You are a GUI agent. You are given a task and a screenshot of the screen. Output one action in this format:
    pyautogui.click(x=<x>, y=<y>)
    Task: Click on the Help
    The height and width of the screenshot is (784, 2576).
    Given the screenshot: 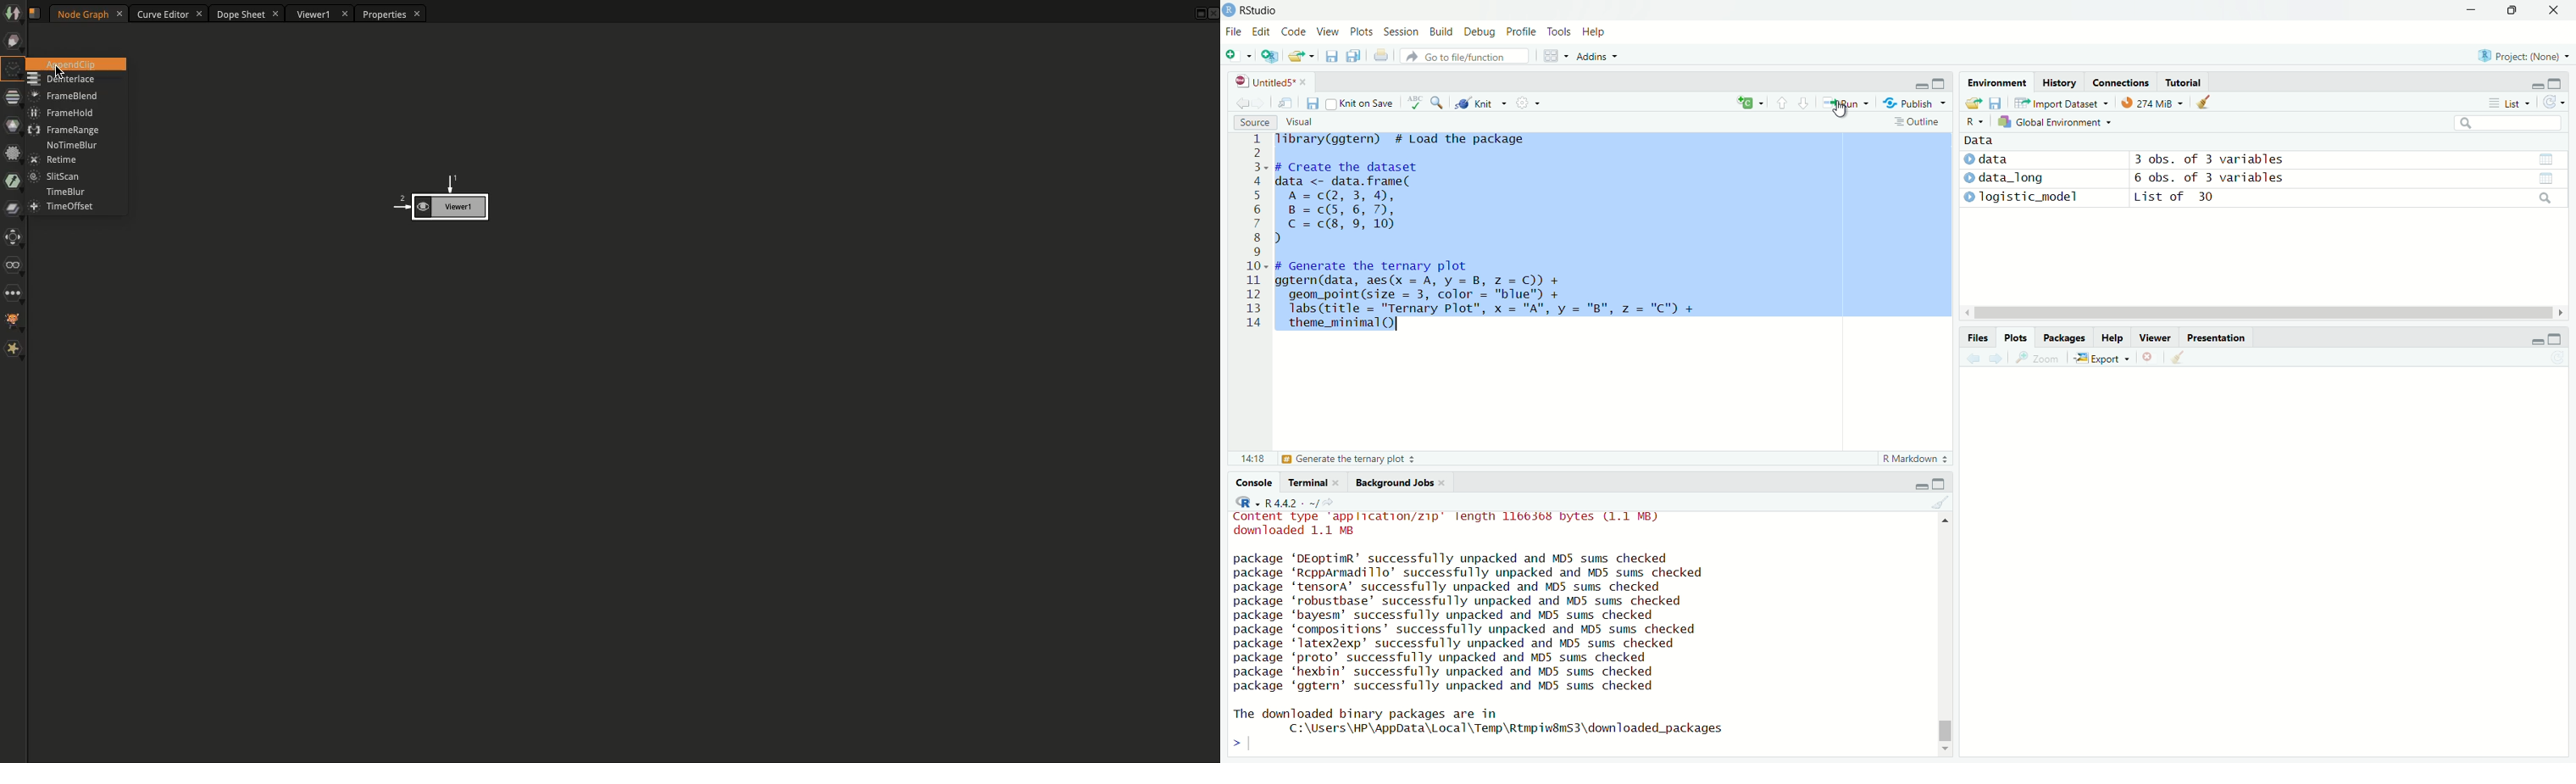 What is the action you would take?
    pyautogui.click(x=2109, y=338)
    